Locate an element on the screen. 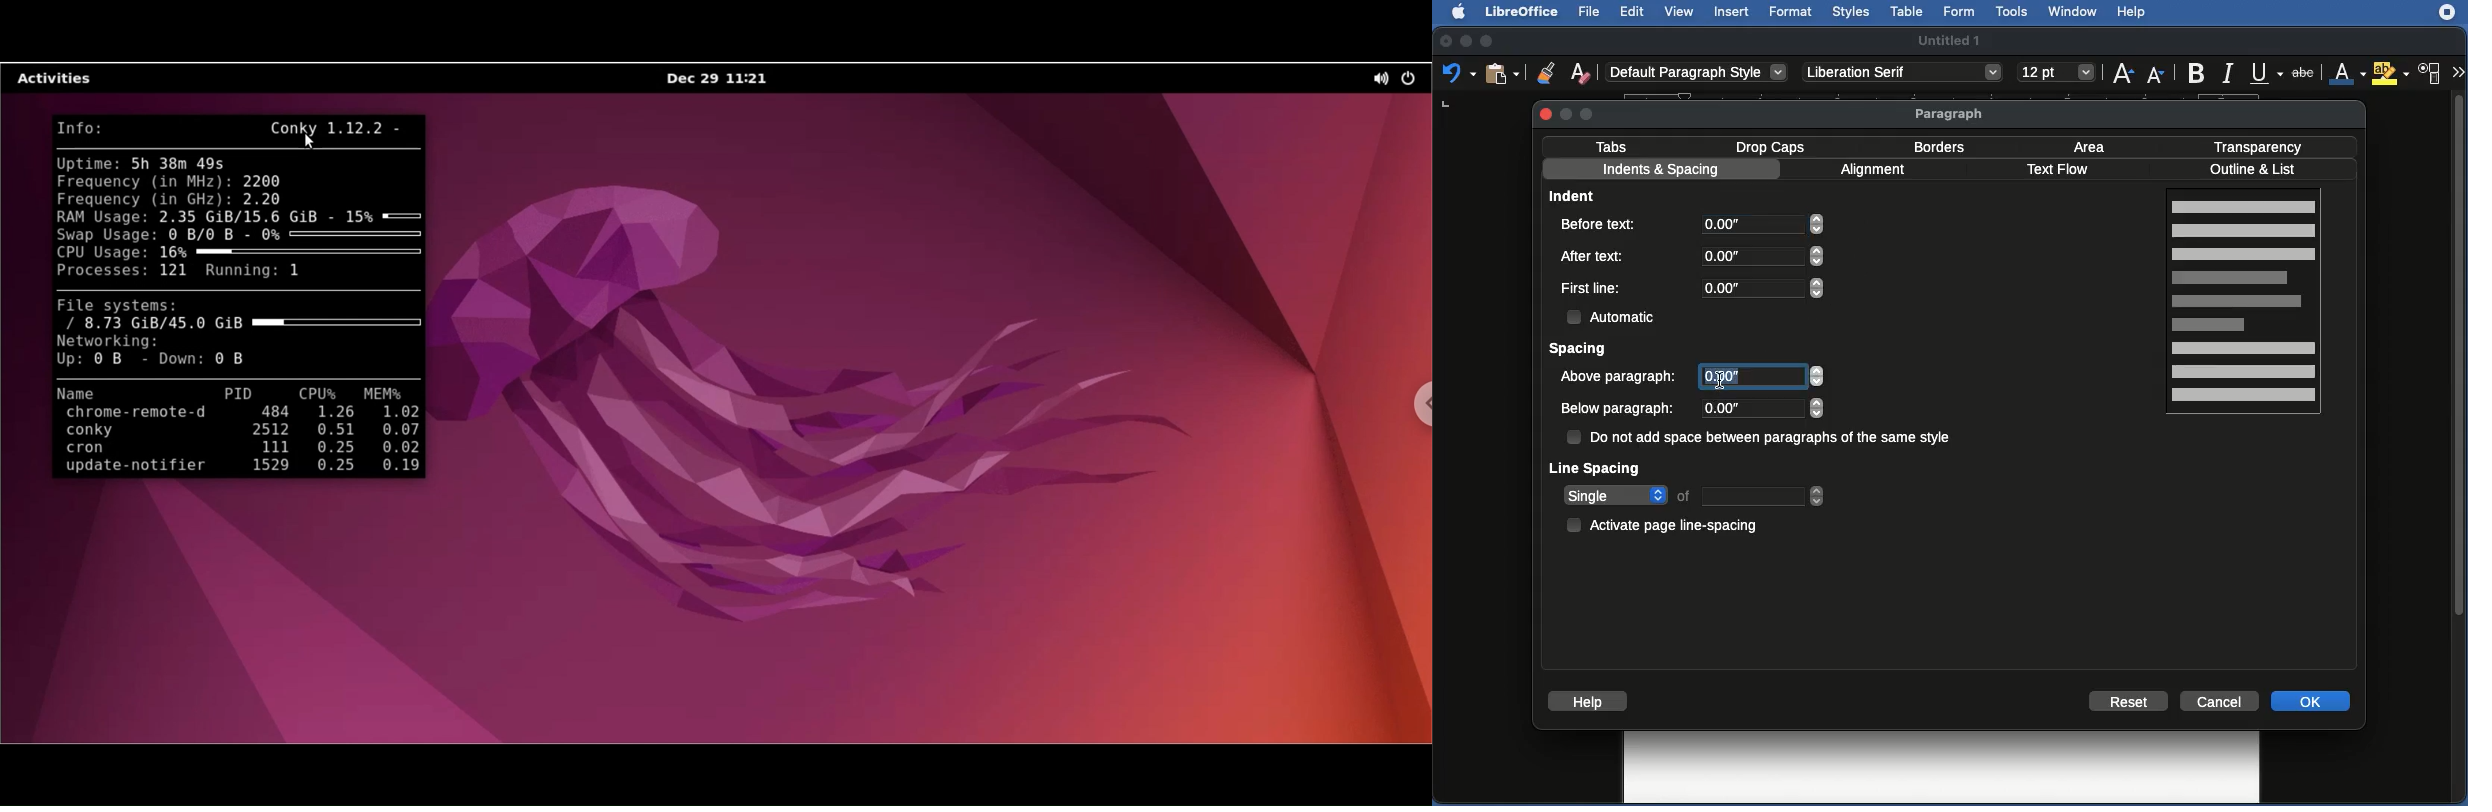  Tools is located at coordinates (2013, 12).